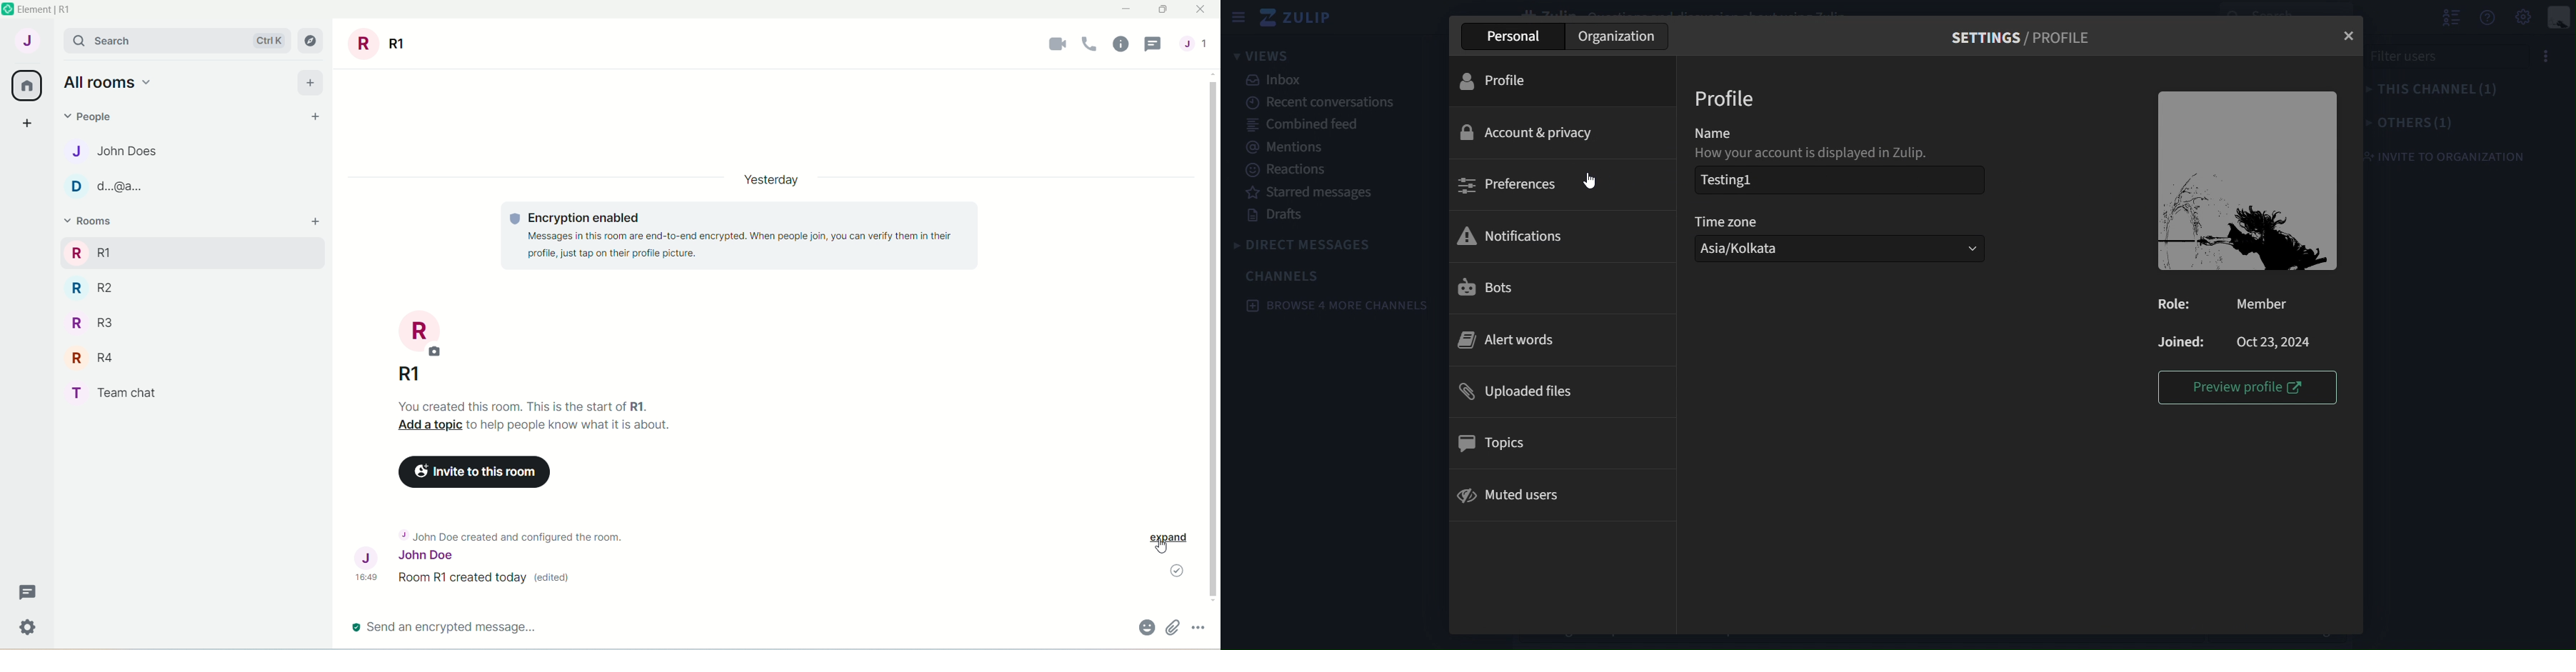 Image resolution: width=2576 pixels, height=672 pixels. What do you see at coordinates (52, 10) in the screenshot?
I see `element | R1` at bounding box center [52, 10].